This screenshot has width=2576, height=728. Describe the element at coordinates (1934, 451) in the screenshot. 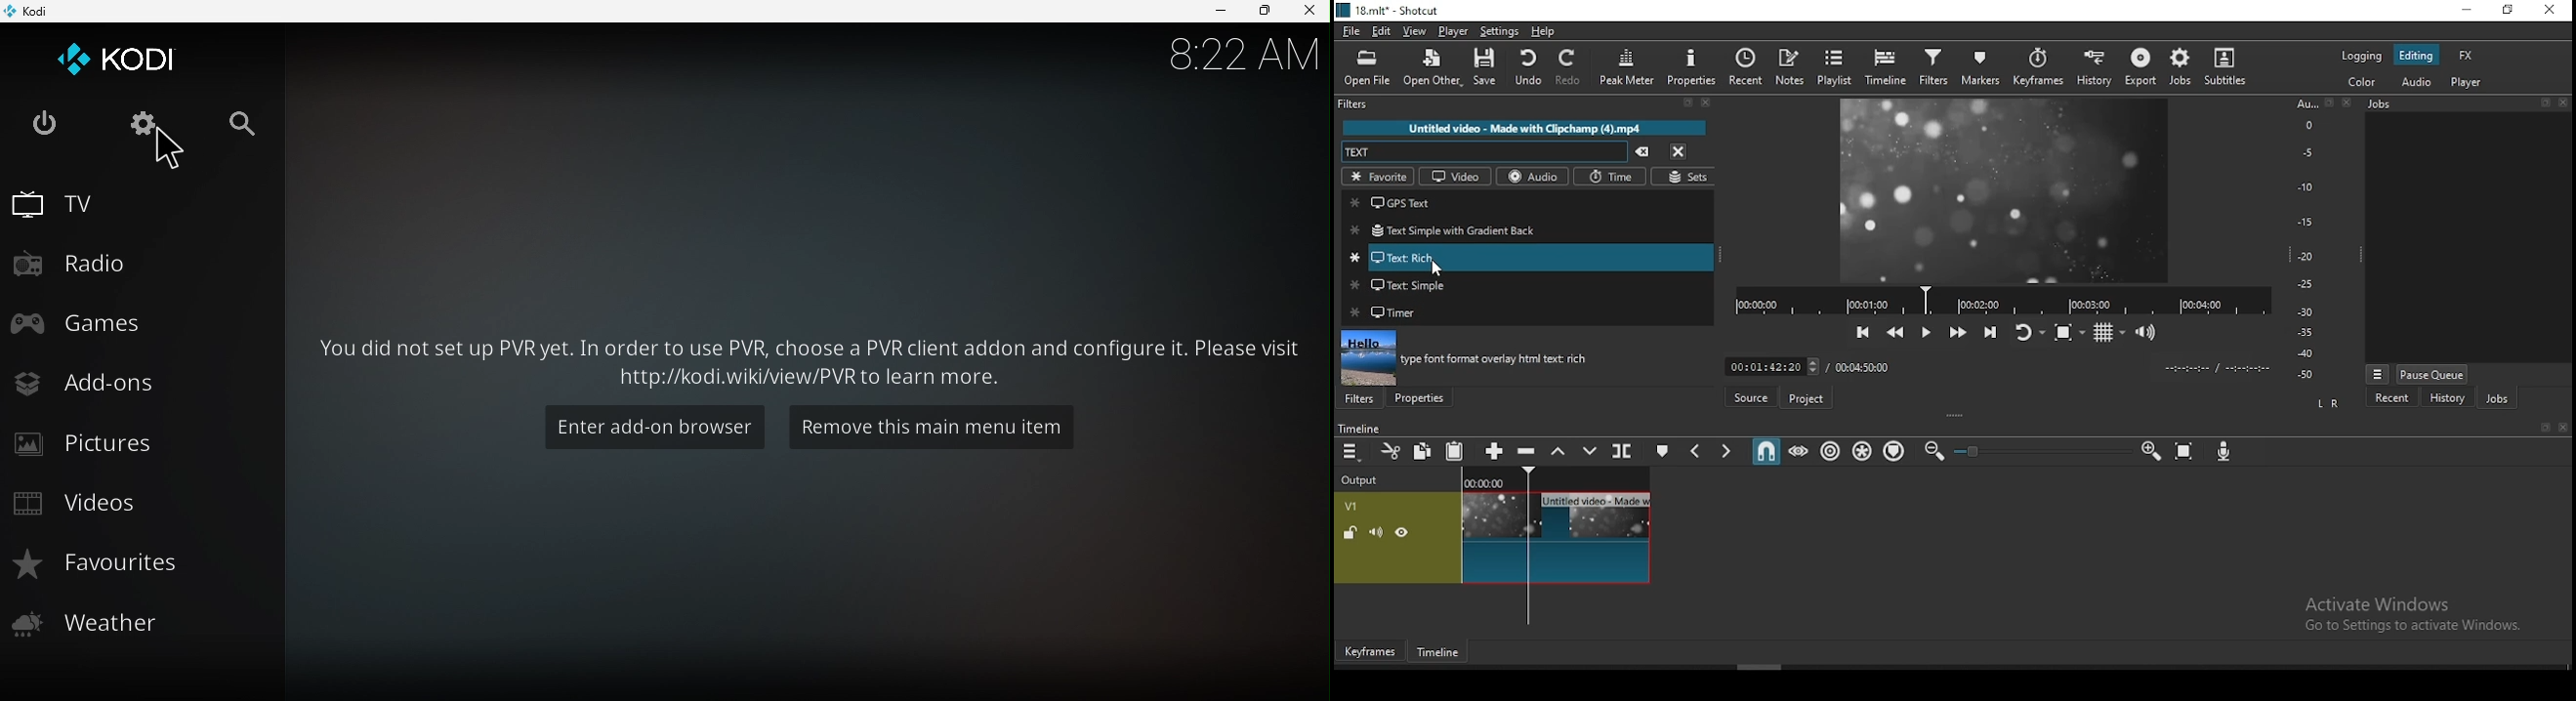

I see `zoom timeline out` at that location.